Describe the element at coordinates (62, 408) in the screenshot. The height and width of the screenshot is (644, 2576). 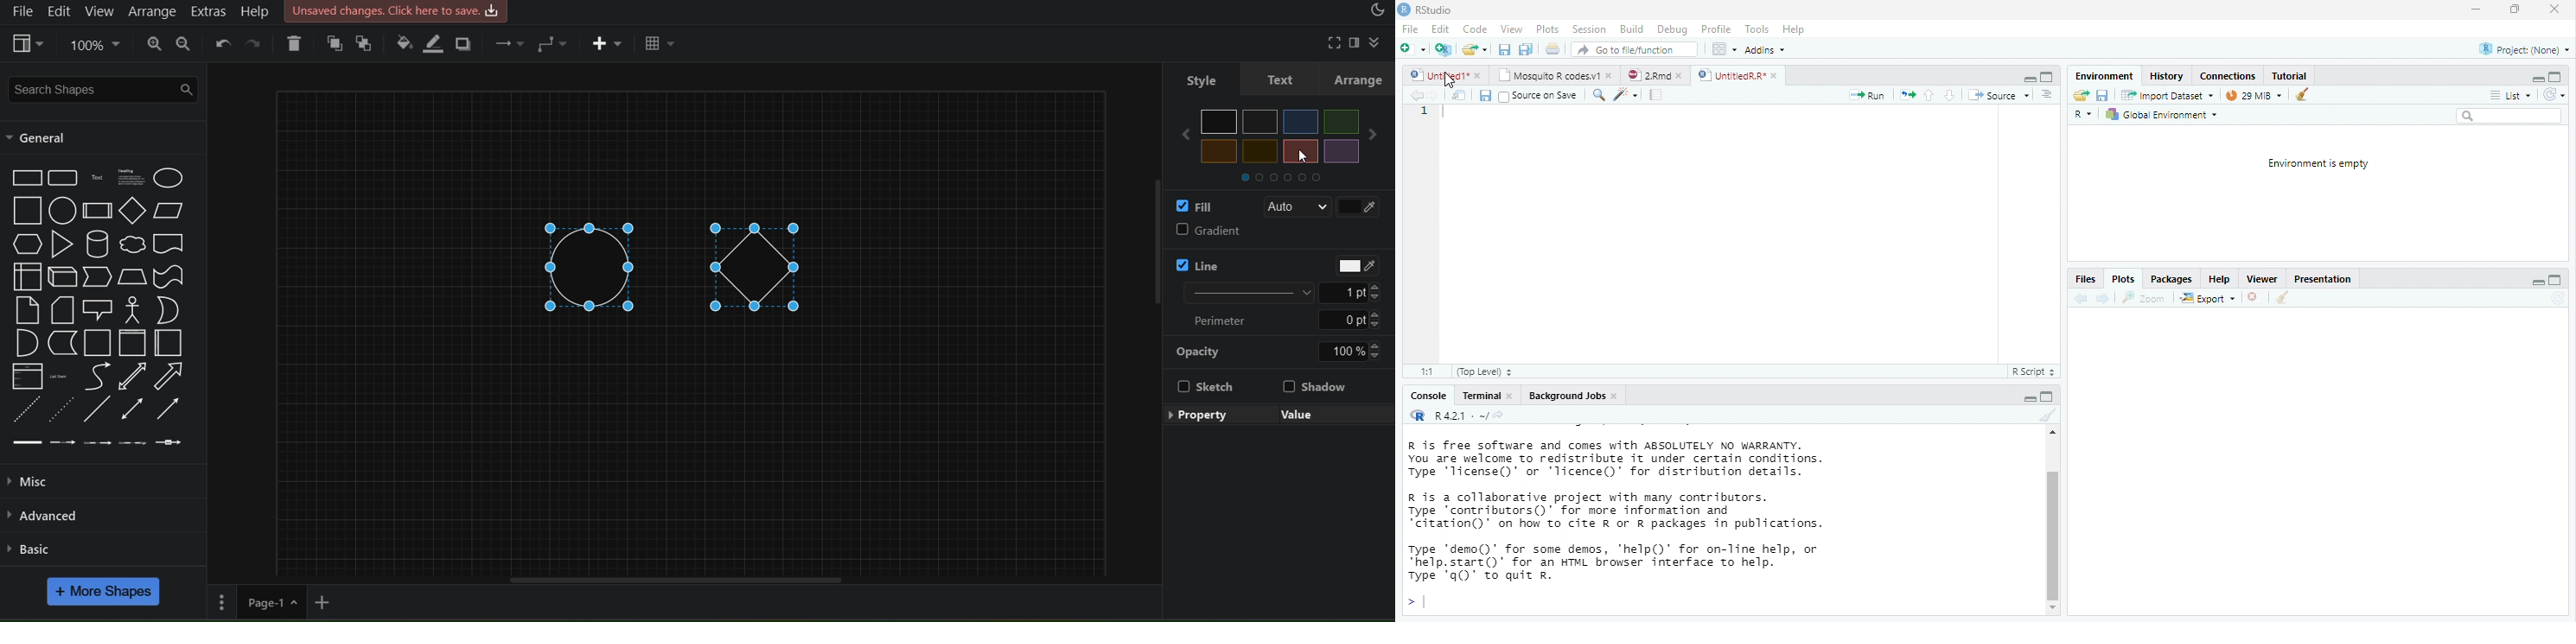
I see `Dotted Line` at that location.